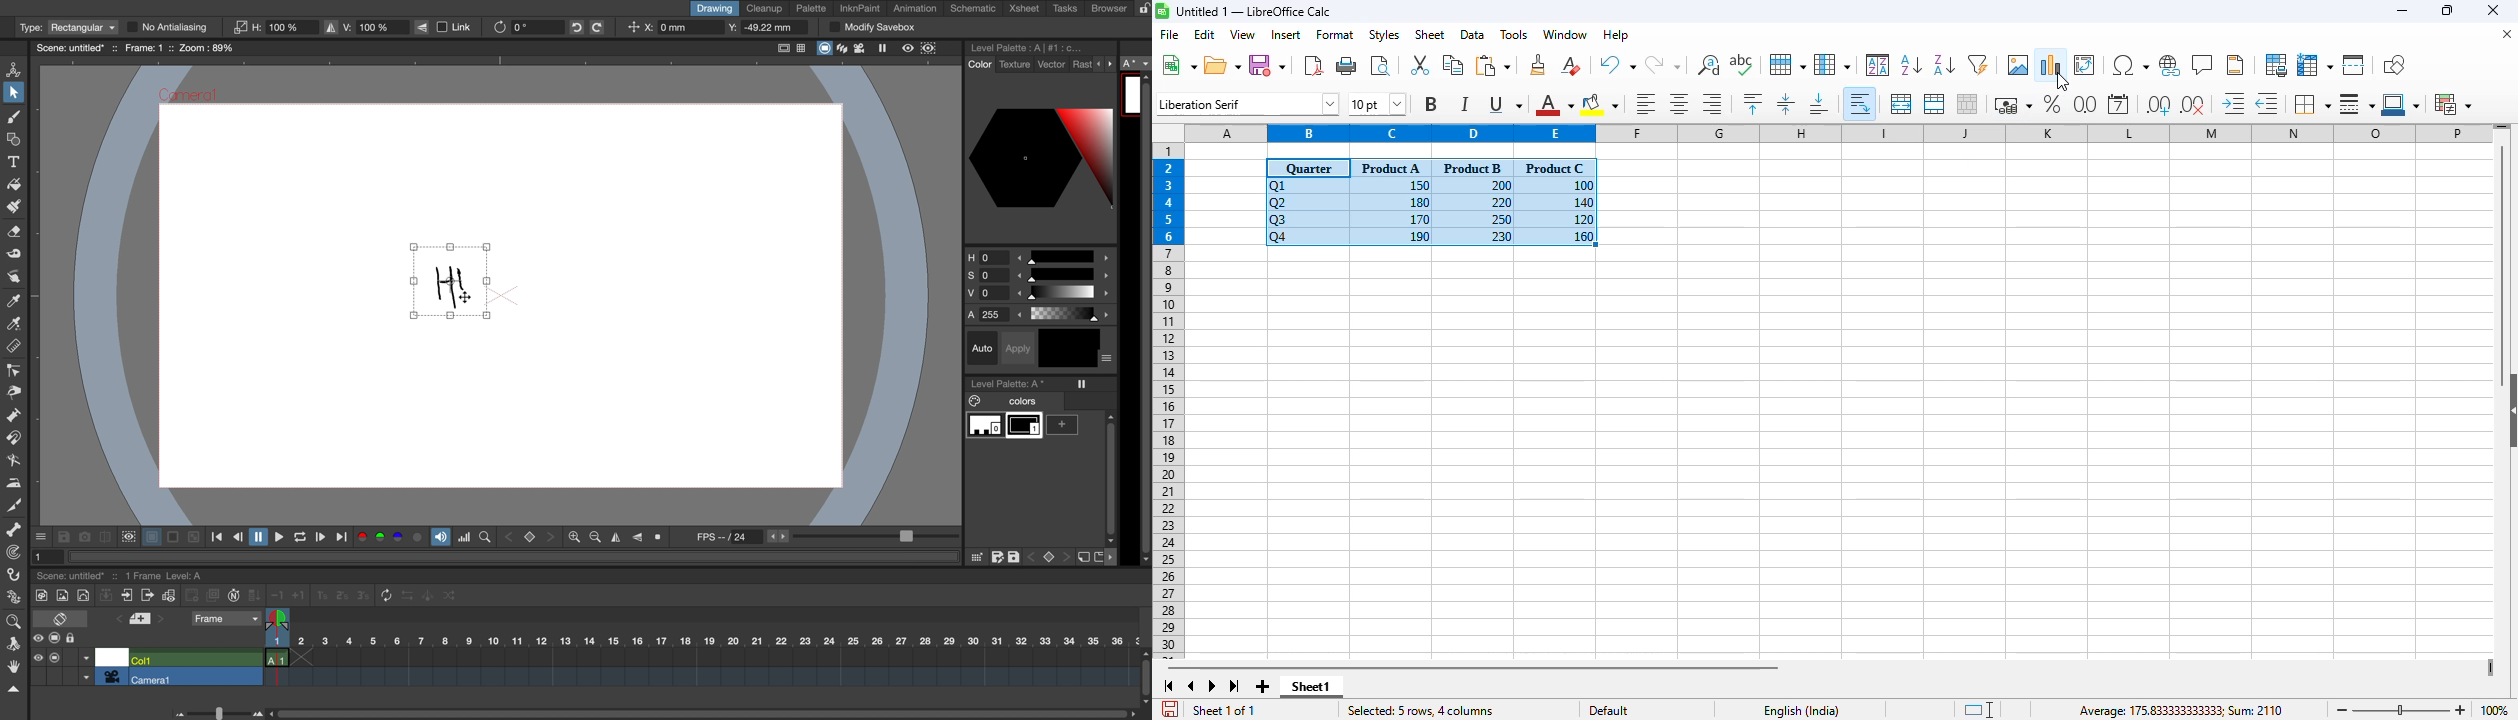 The height and width of the screenshot is (728, 2520). Describe the element at coordinates (2012, 105) in the screenshot. I see `format as currency` at that location.